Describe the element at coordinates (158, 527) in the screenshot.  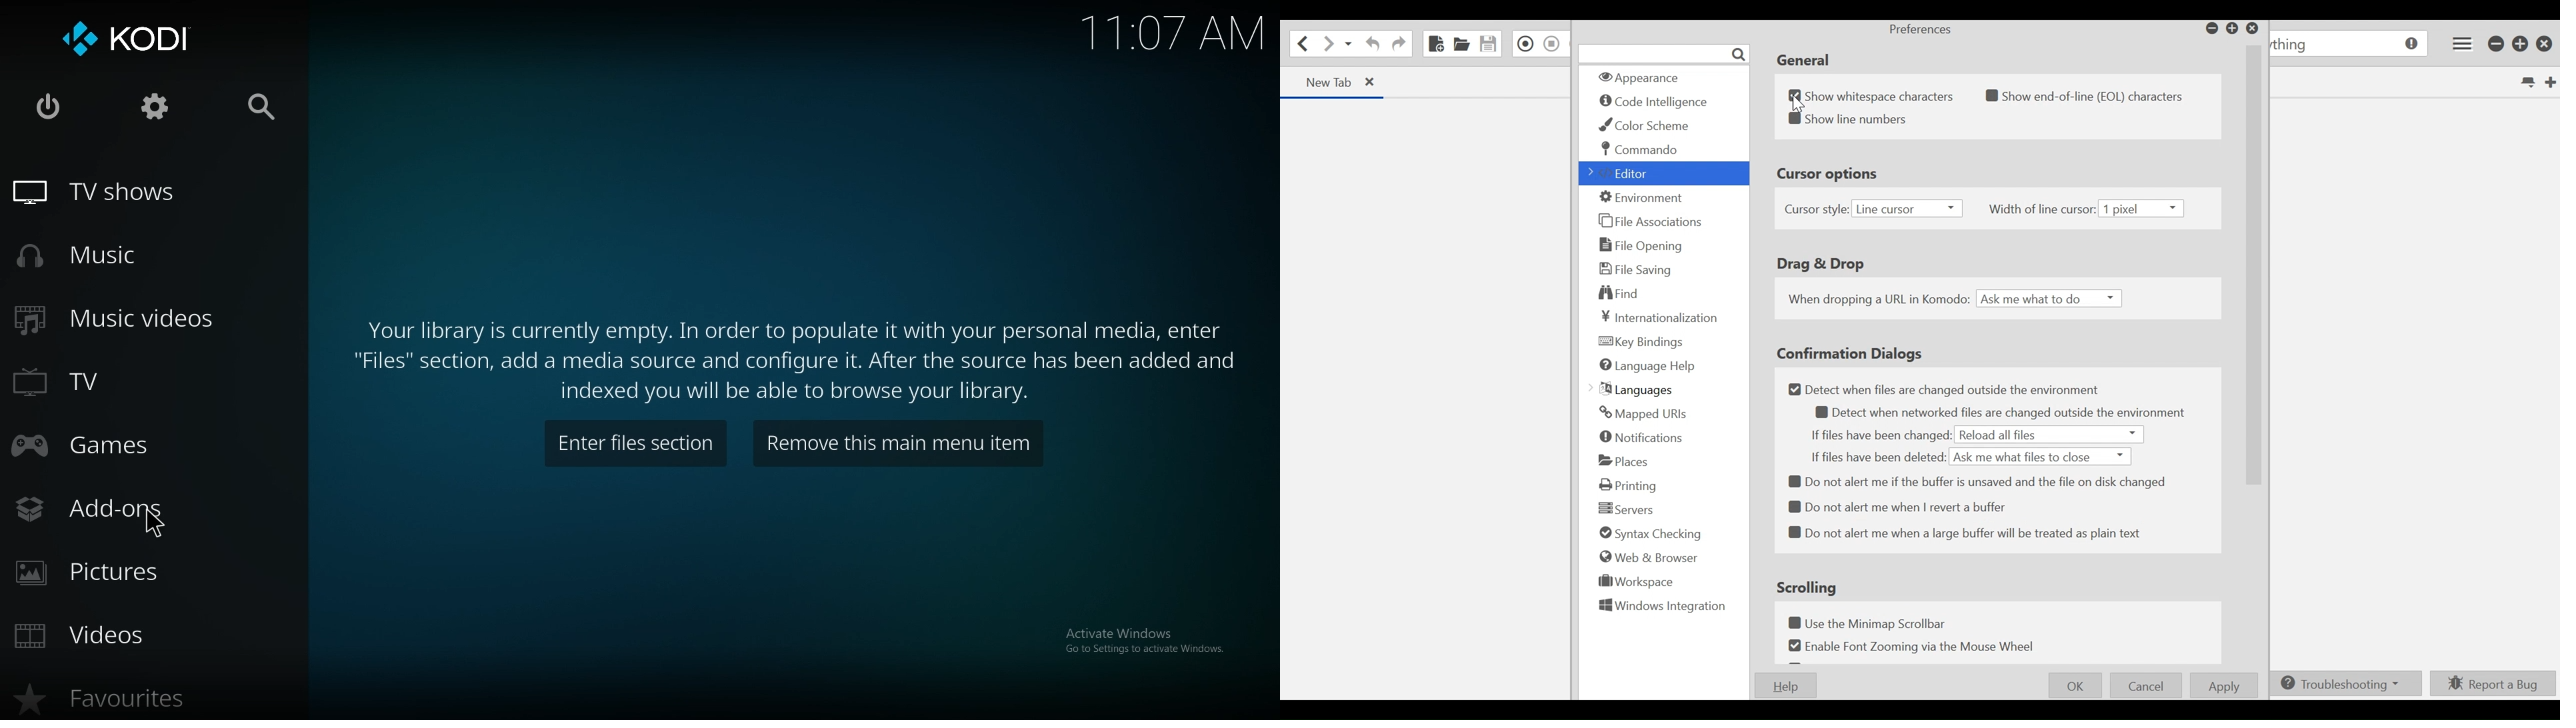
I see `cursor` at that location.